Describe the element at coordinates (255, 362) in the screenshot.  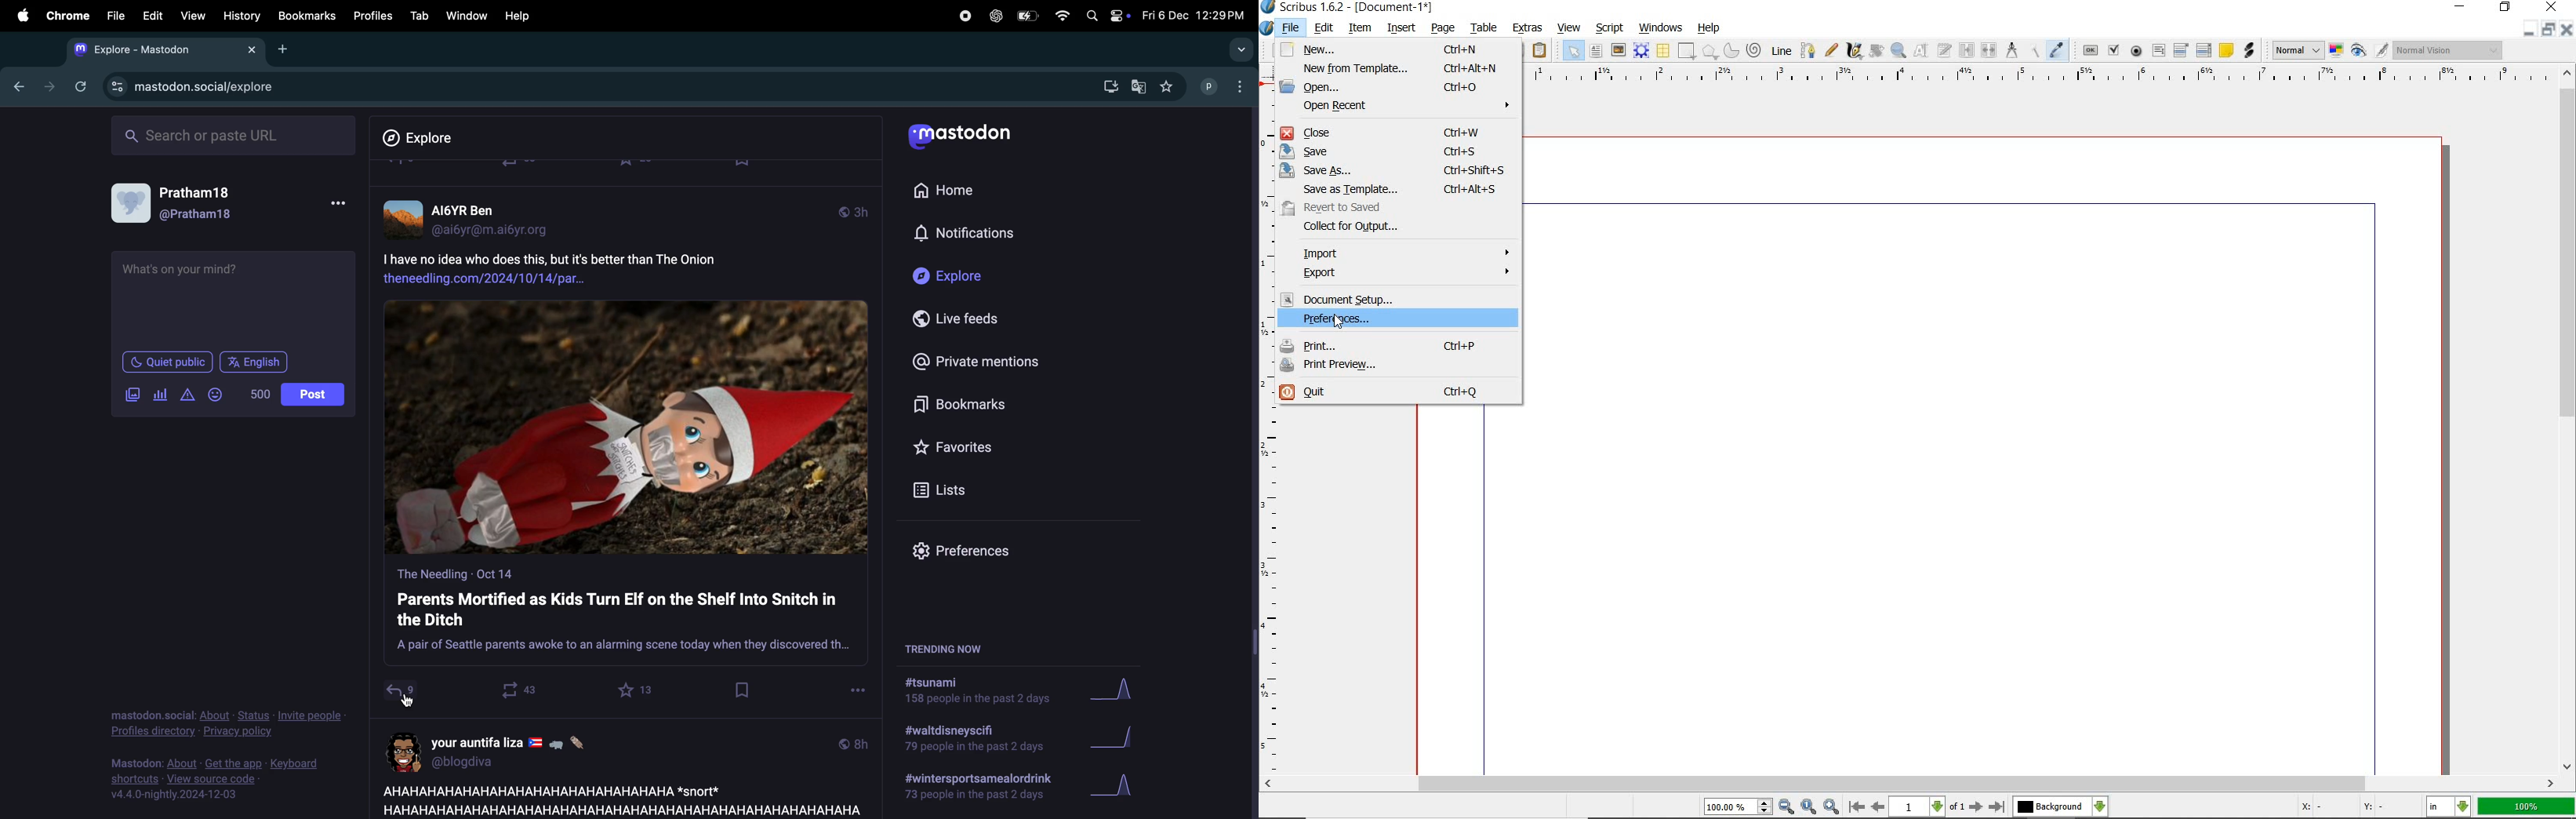
I see `English` at that location.